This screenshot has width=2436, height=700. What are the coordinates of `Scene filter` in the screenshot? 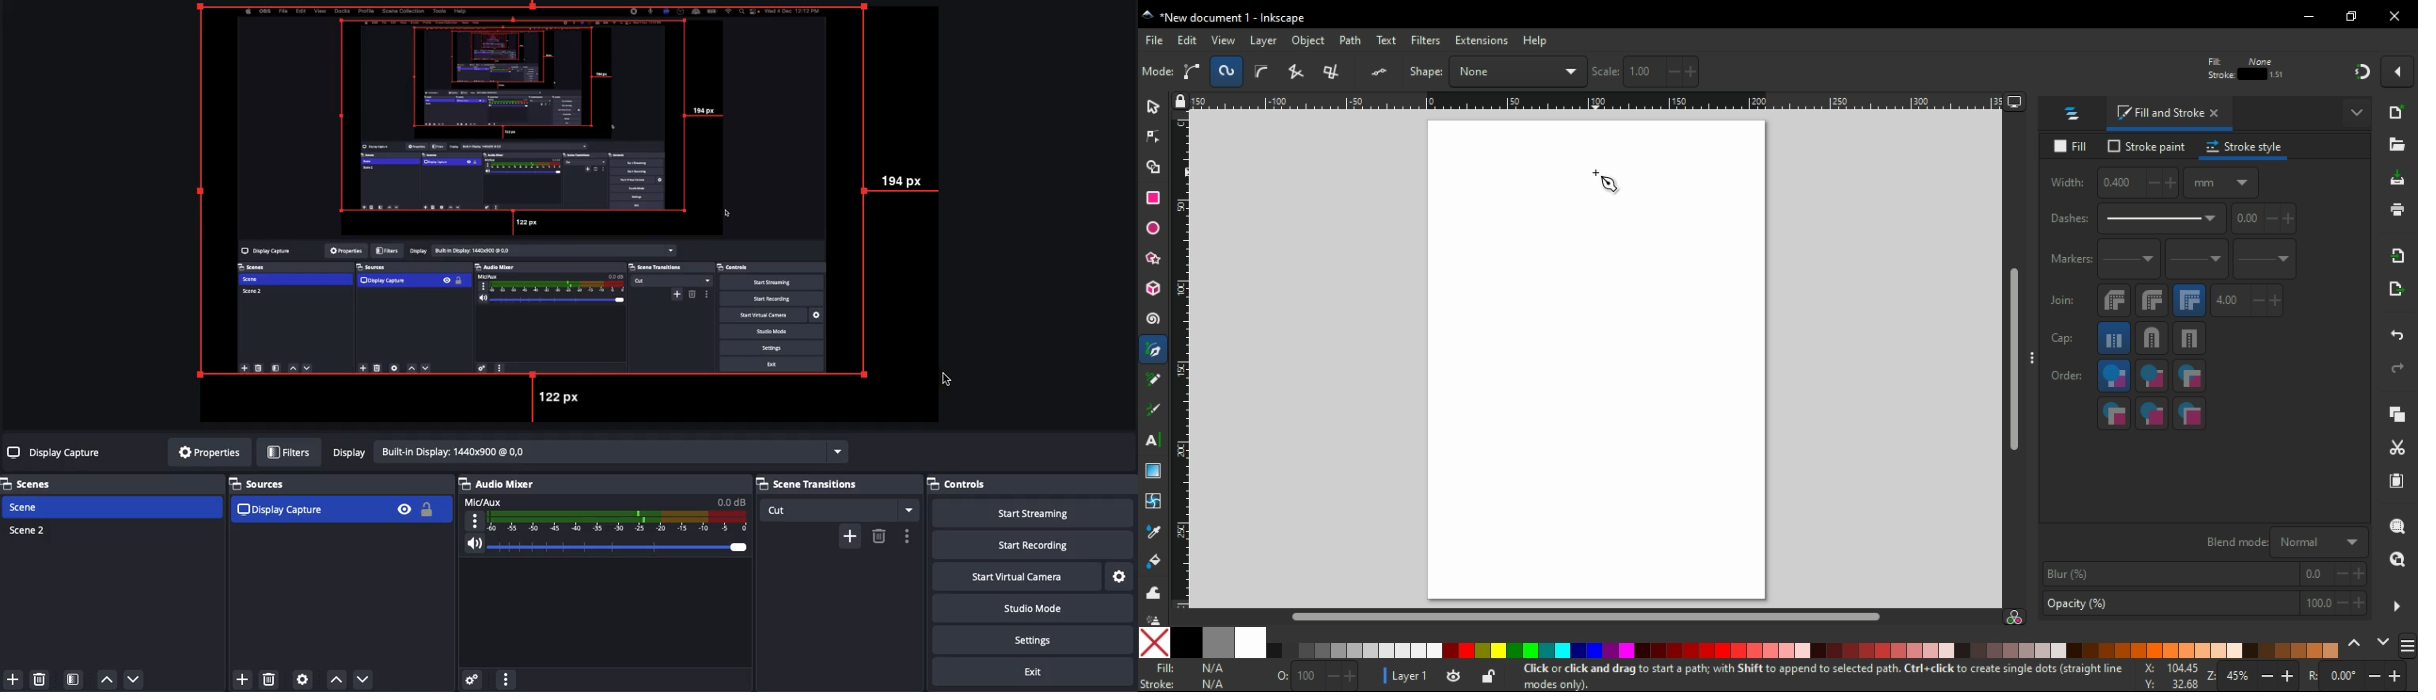 It's located at (74, 680).